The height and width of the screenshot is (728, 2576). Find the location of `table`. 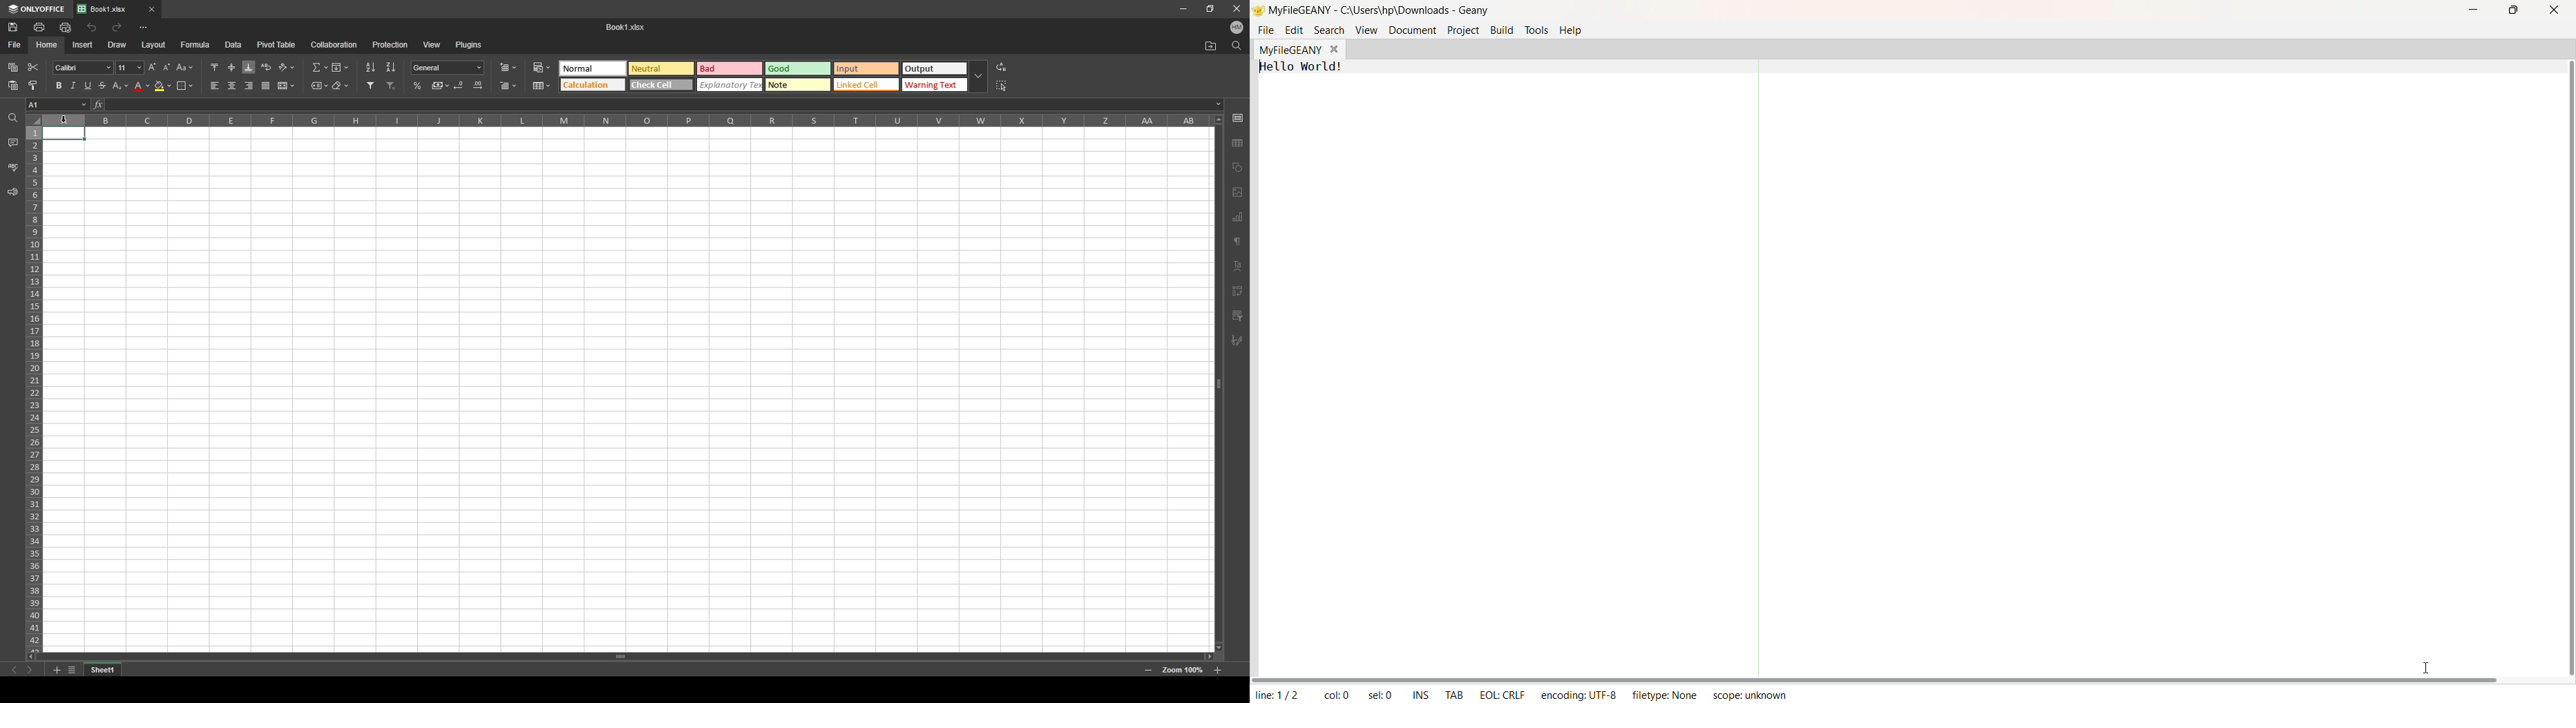

table is located at coordinates (1238, 143).